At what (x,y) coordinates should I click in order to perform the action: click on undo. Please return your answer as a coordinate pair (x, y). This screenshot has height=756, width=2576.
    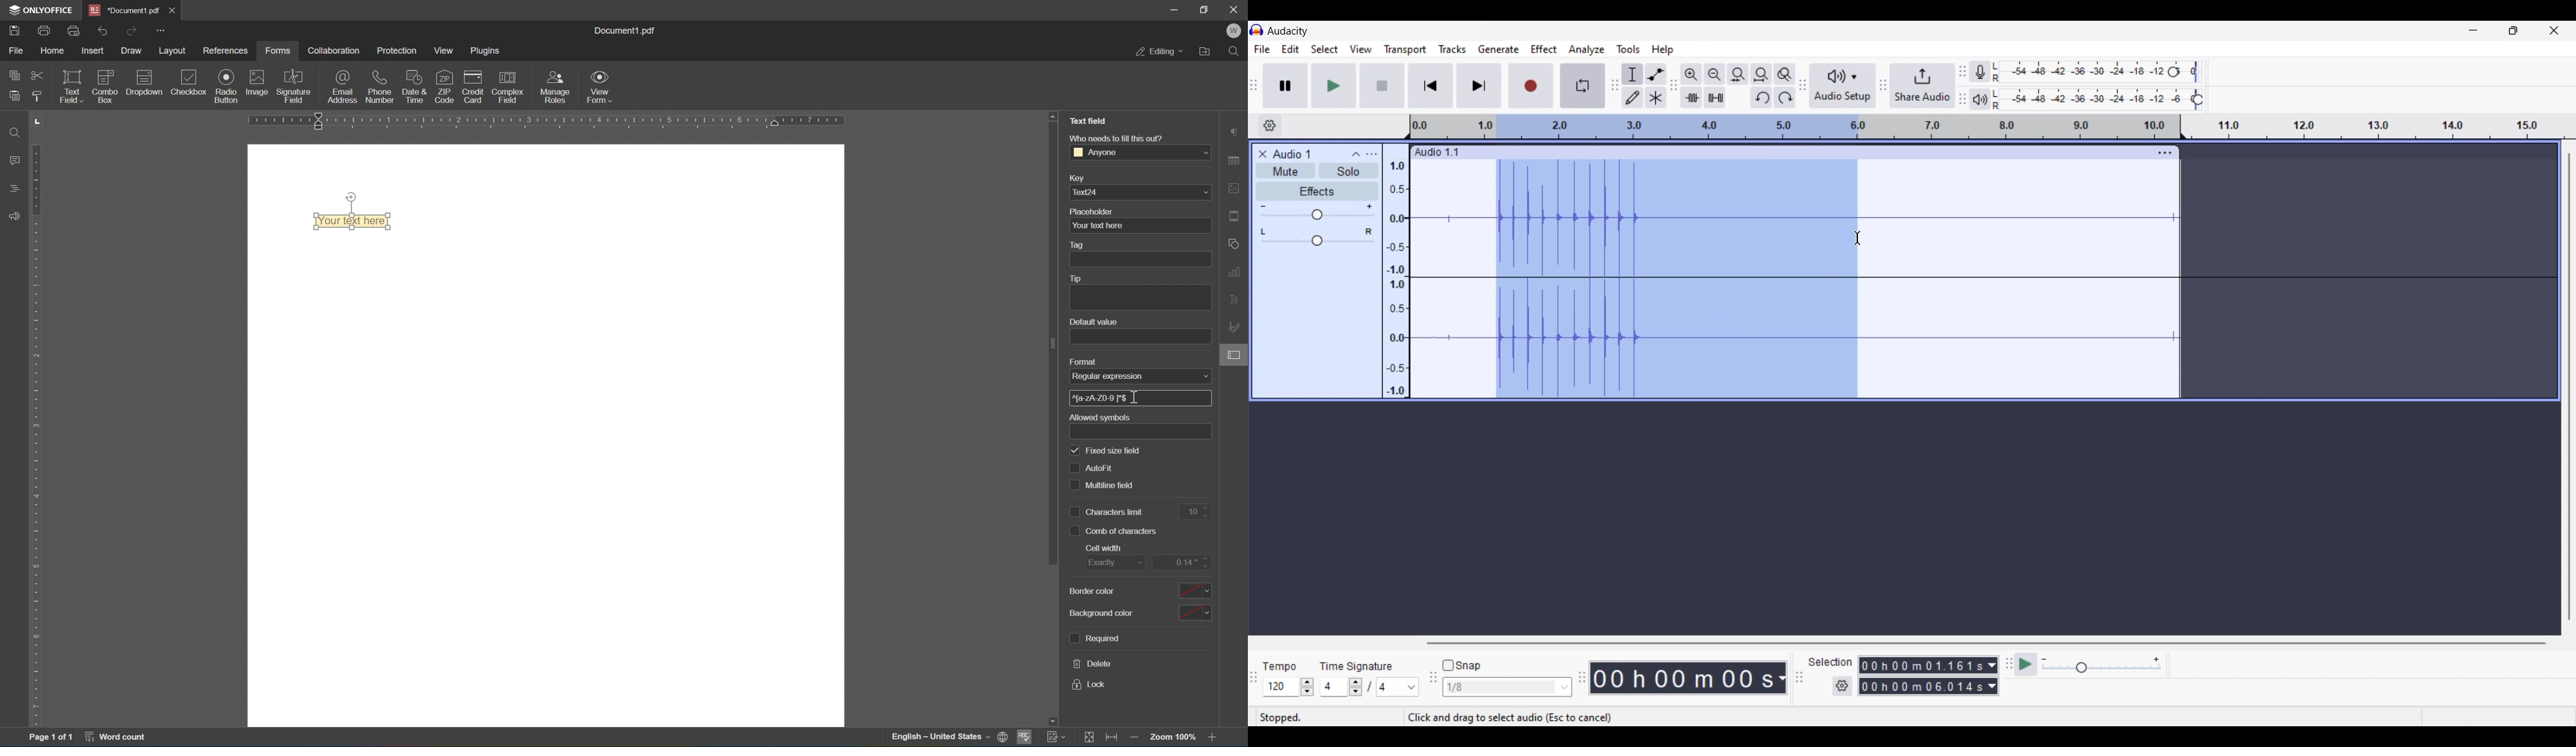
    Looking at the image, I should click on (102, 32).